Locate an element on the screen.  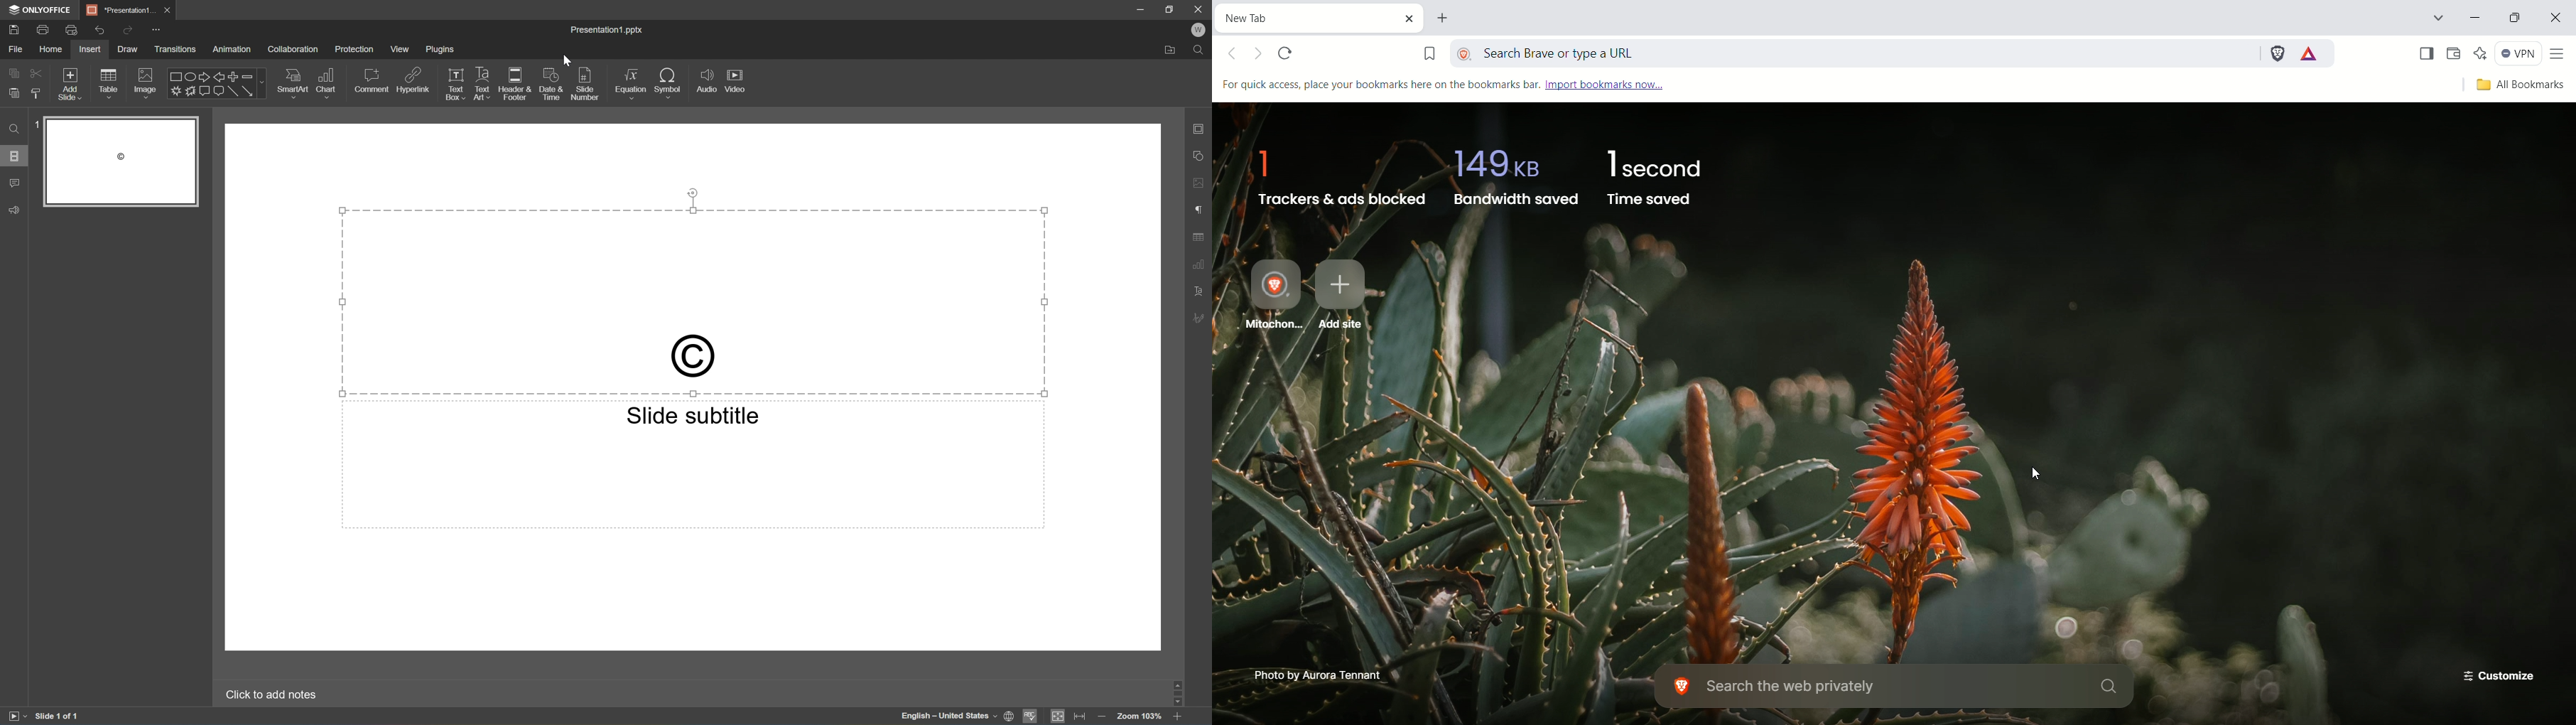
Zoom in is located at coordinates (1177, 718).